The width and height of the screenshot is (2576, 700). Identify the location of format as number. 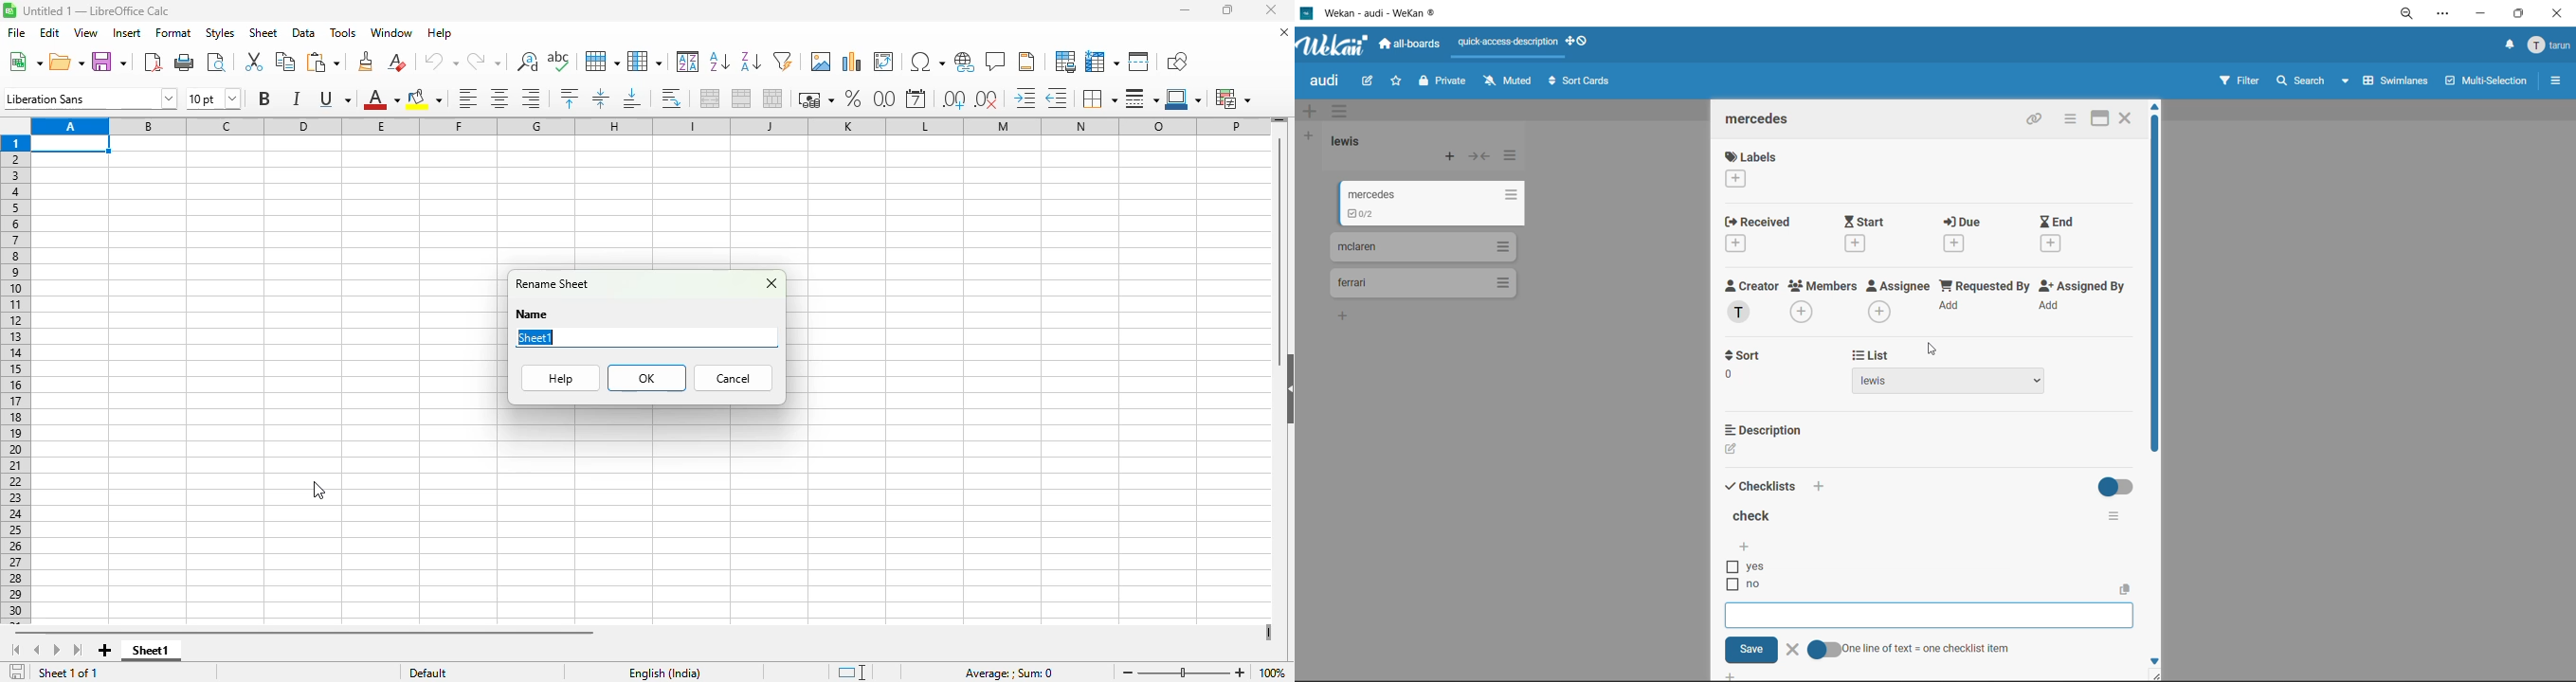
(884, 98).